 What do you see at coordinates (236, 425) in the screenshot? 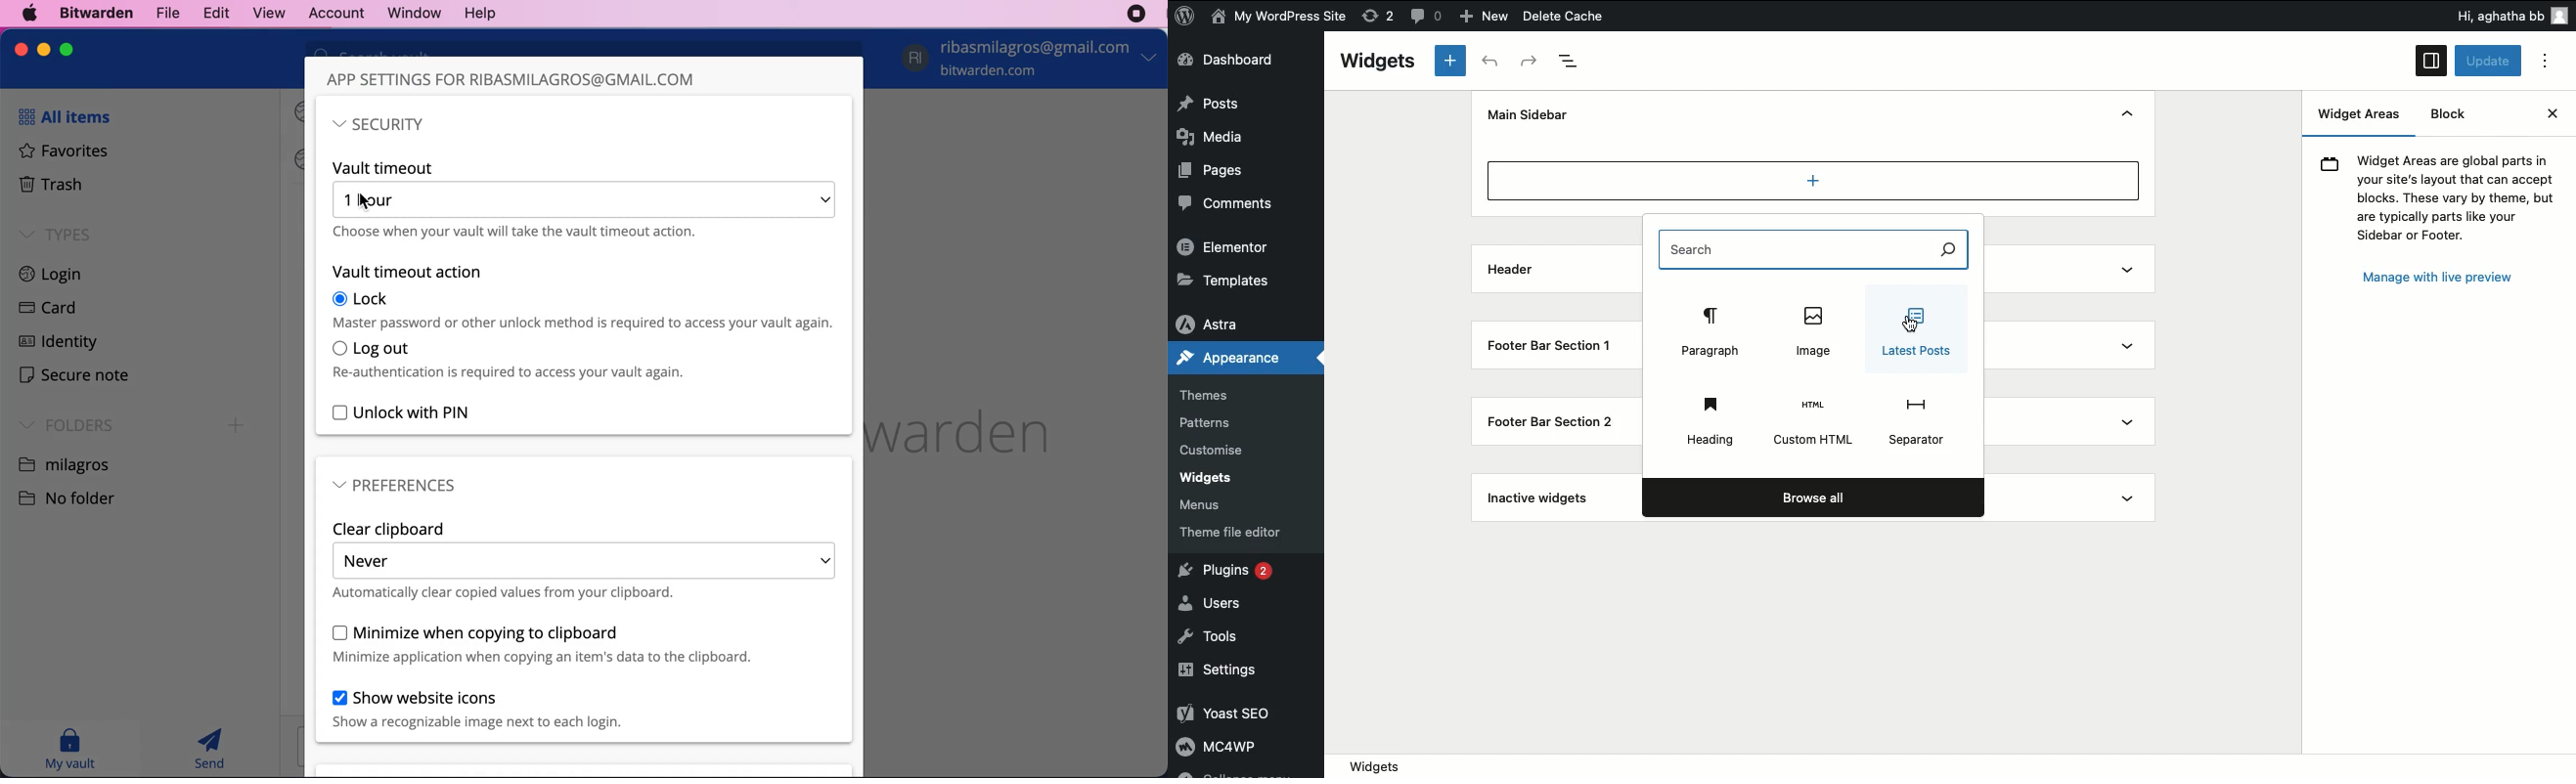
I see `Add folder` at bounding box center [236, 425].